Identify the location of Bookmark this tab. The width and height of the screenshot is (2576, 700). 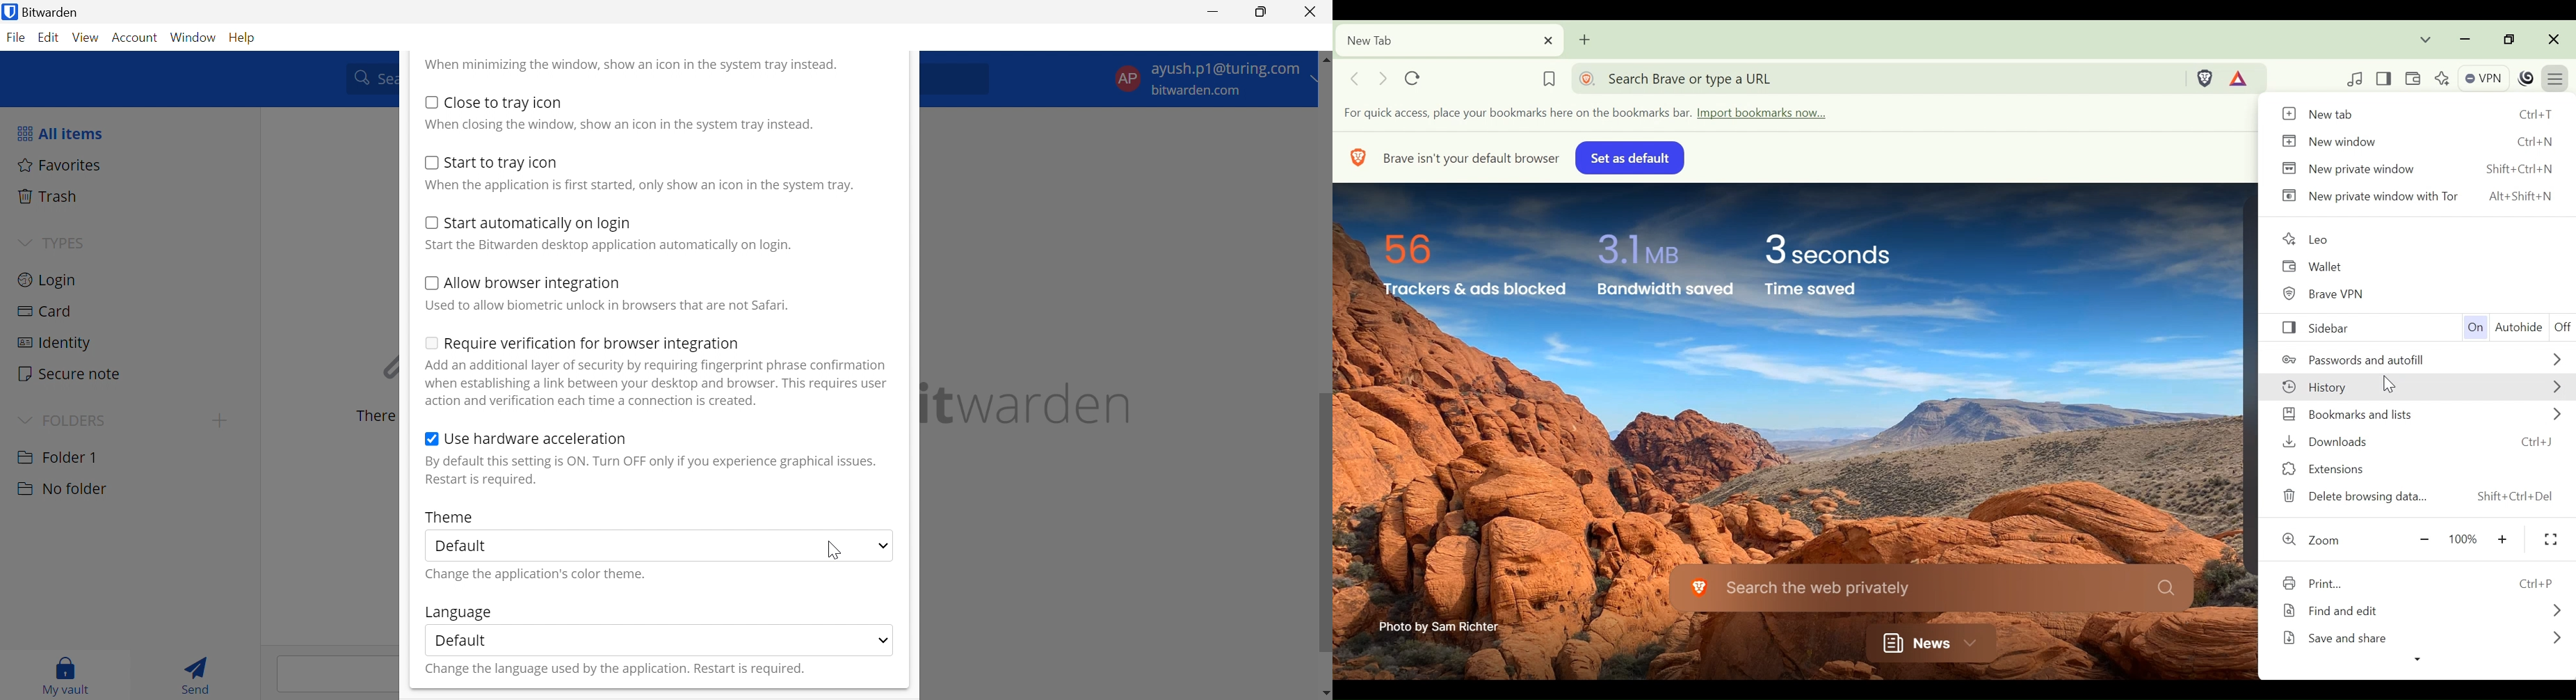
(1548, 75).